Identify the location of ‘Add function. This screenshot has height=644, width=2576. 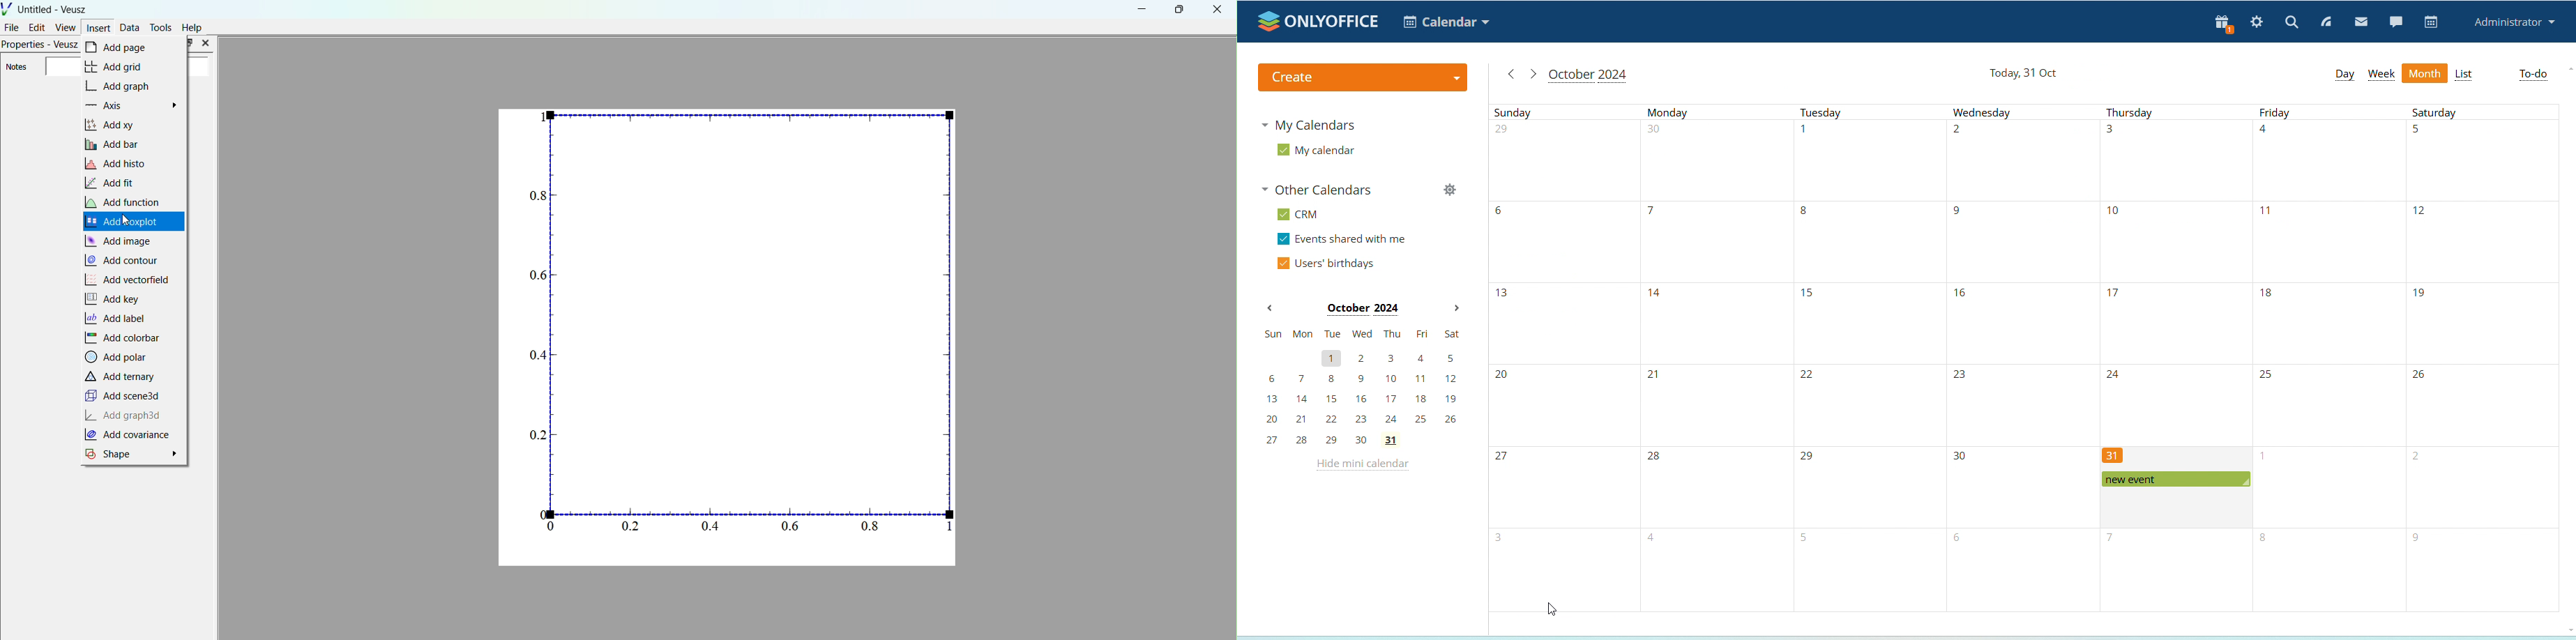
(128, 201).